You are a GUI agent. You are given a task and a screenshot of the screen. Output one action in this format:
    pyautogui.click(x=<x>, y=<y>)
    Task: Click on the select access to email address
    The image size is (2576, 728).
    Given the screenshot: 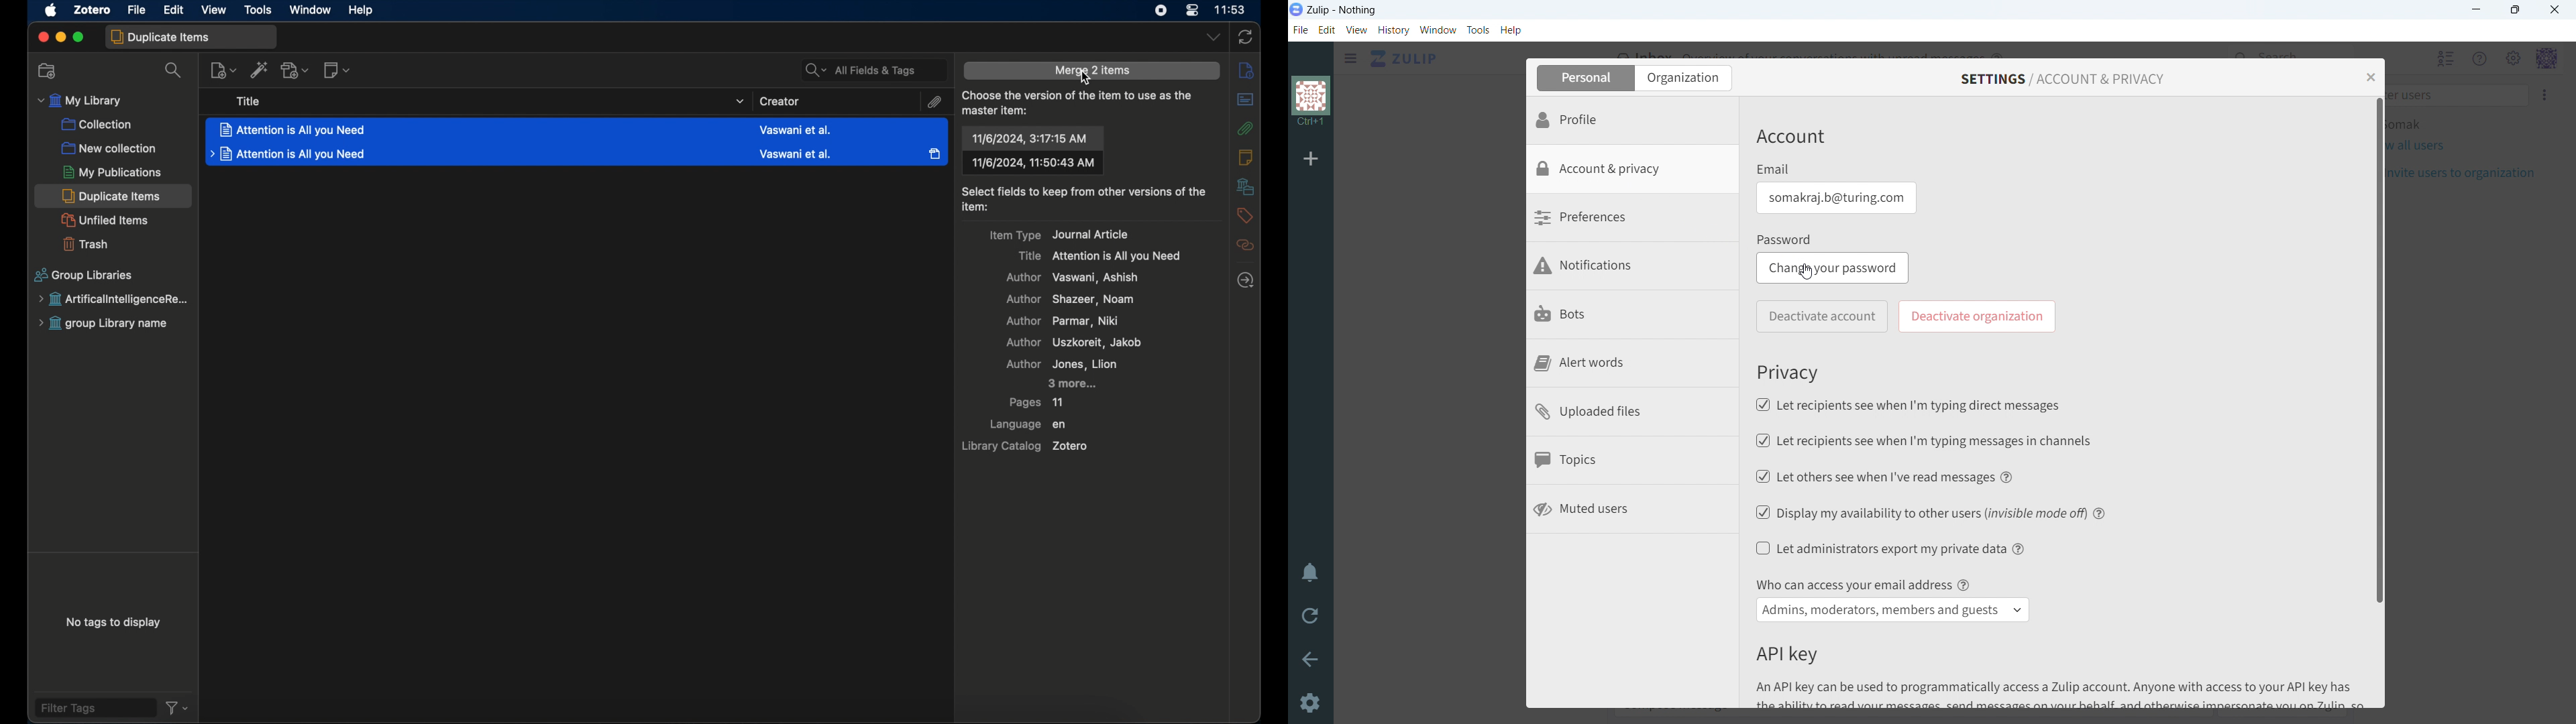 What is the action you would take?
    pyautogui.click(x=1893, y=610)
    